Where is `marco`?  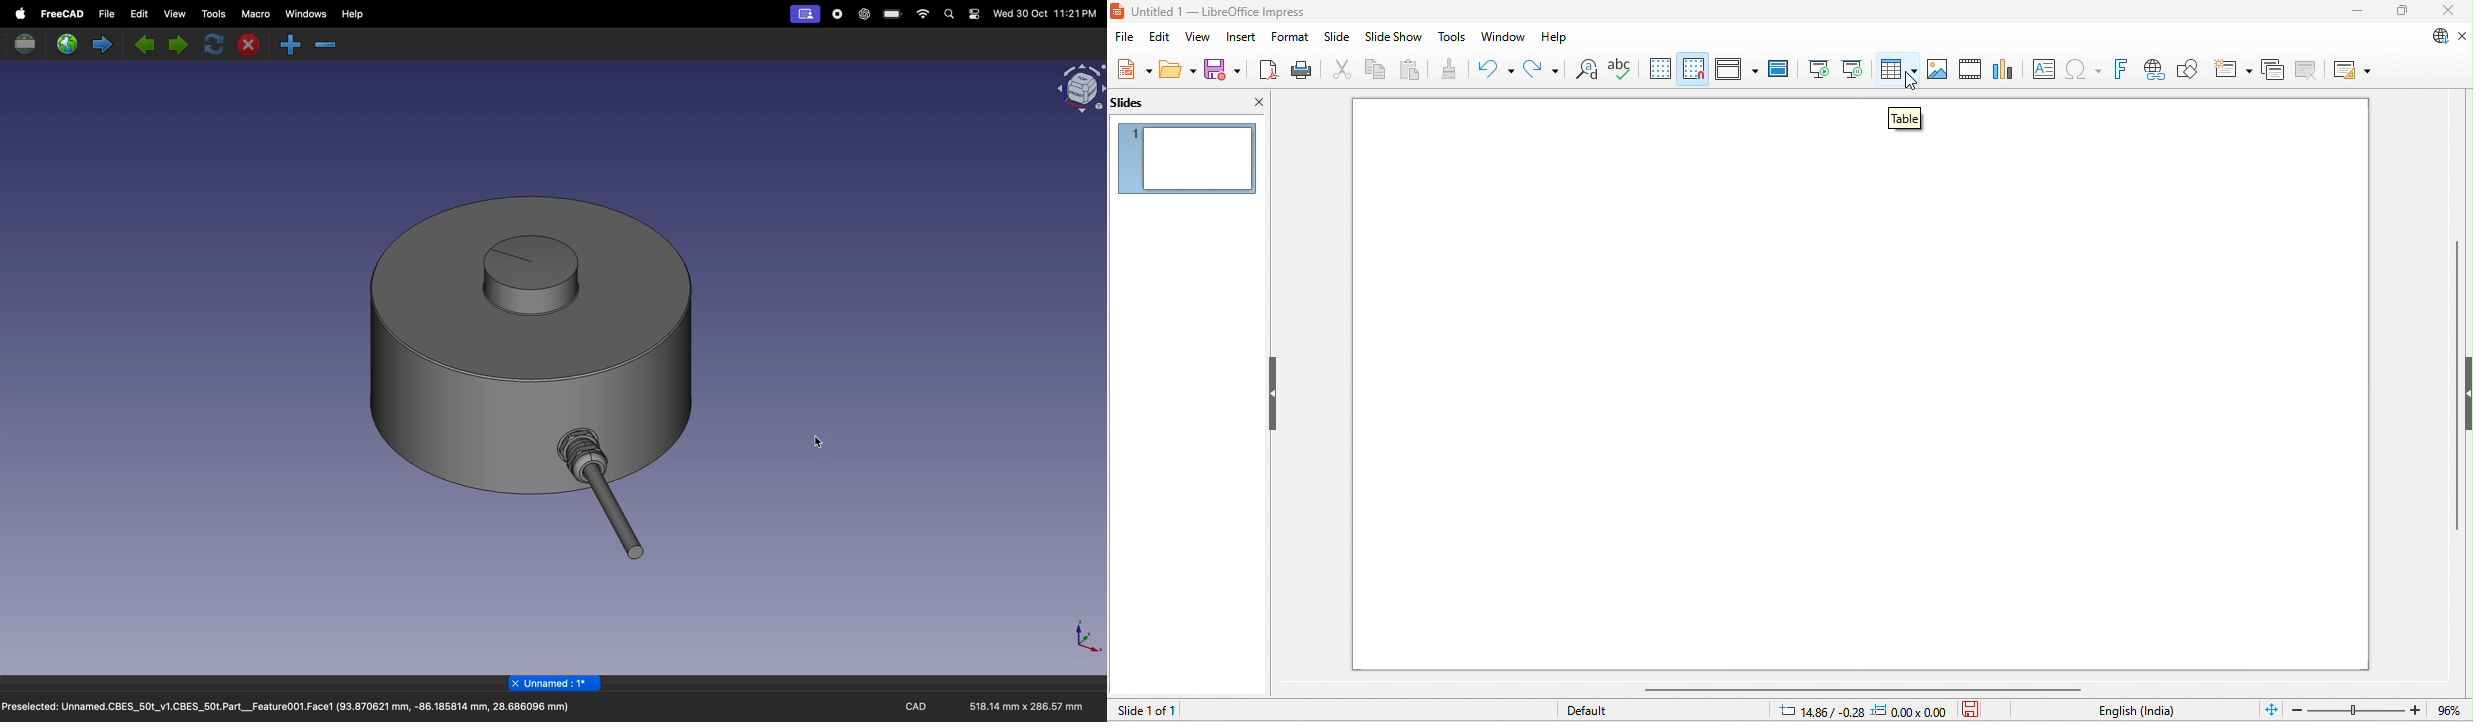 marco is located at coordinates (255, 14).